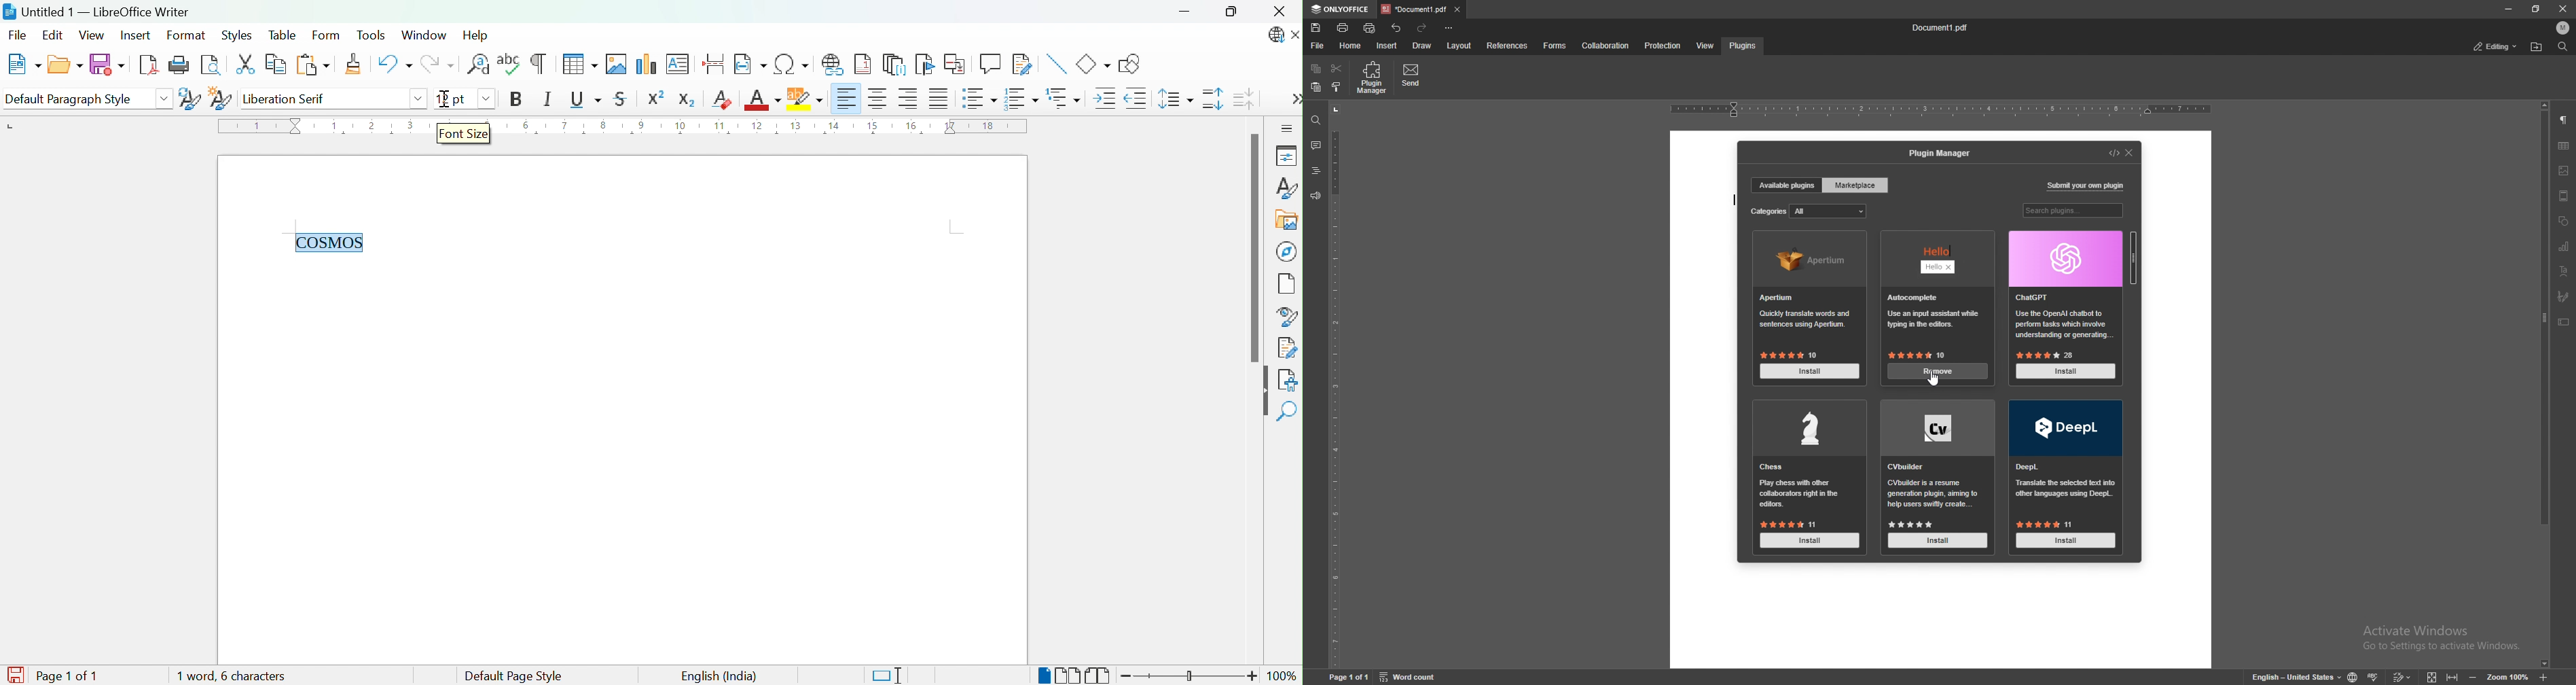 The height and width of the screenshot is (700, 2576). What do you see at coordinates (483, 98) in the screenshot?
I see `Drop down` at bounding box center [483, 98].